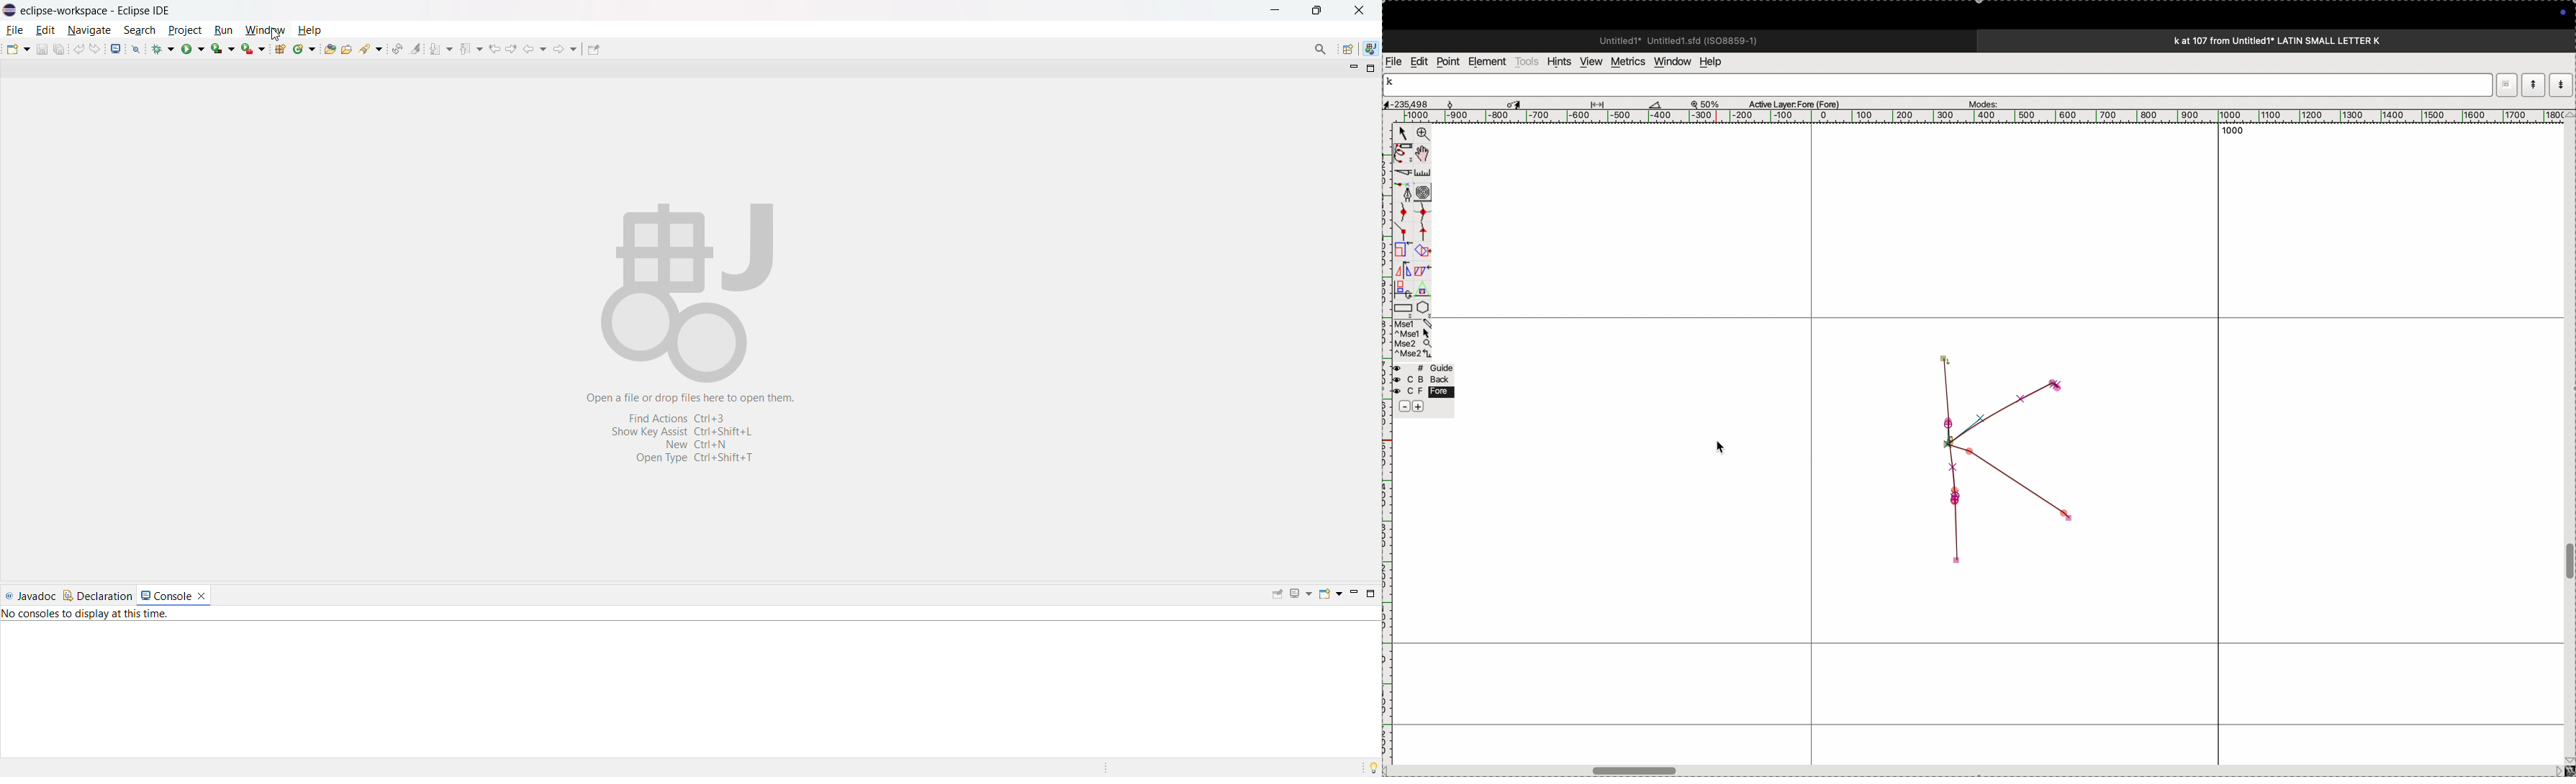 This screenshot has width=2576, height=784. I want to click on help, so click(309, 30).